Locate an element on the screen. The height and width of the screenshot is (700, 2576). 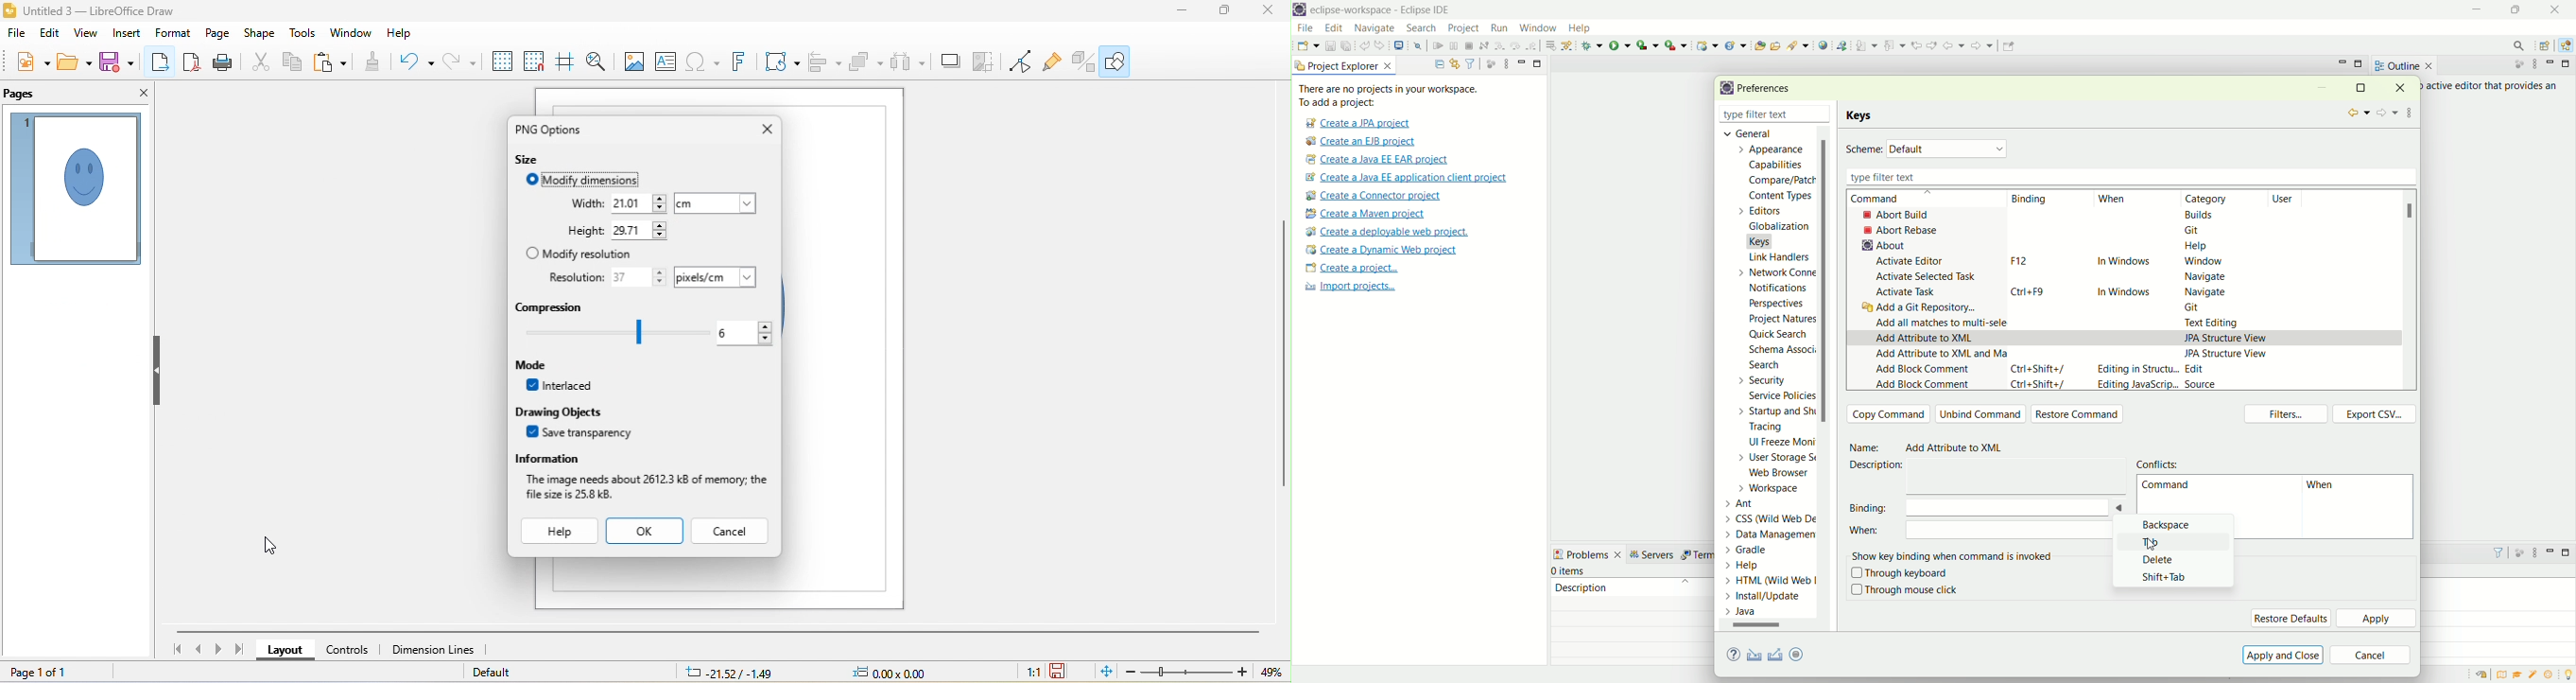
cursor is located at coordinates (270, 547).